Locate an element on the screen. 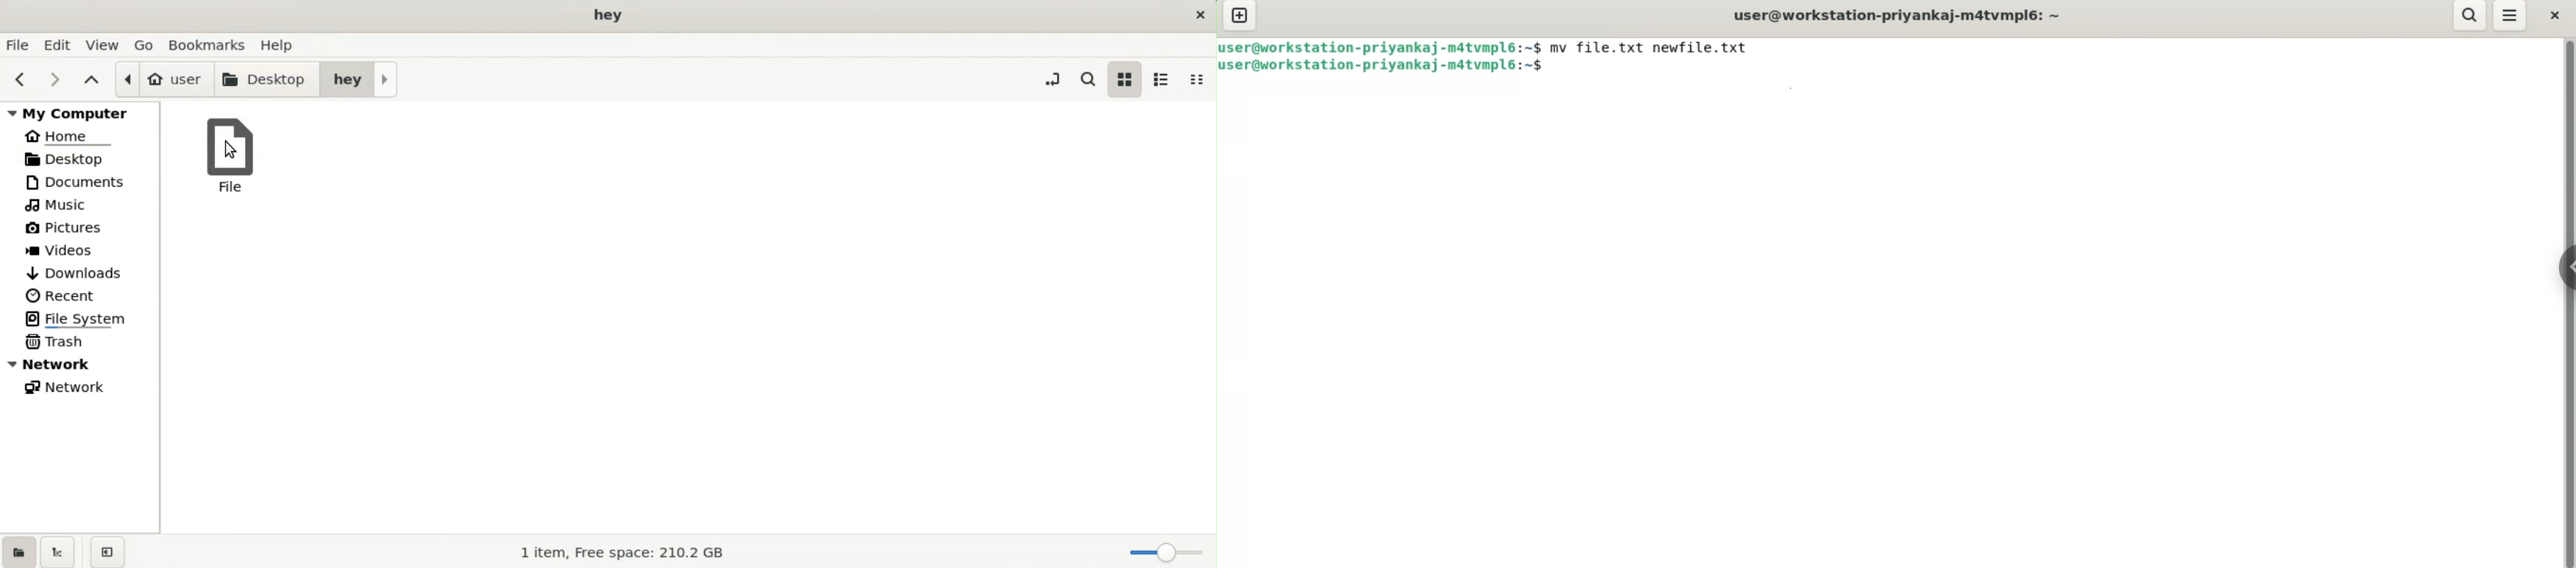 This screenshot has height=588, width=2576. search is located at coordinates (1091, 79).